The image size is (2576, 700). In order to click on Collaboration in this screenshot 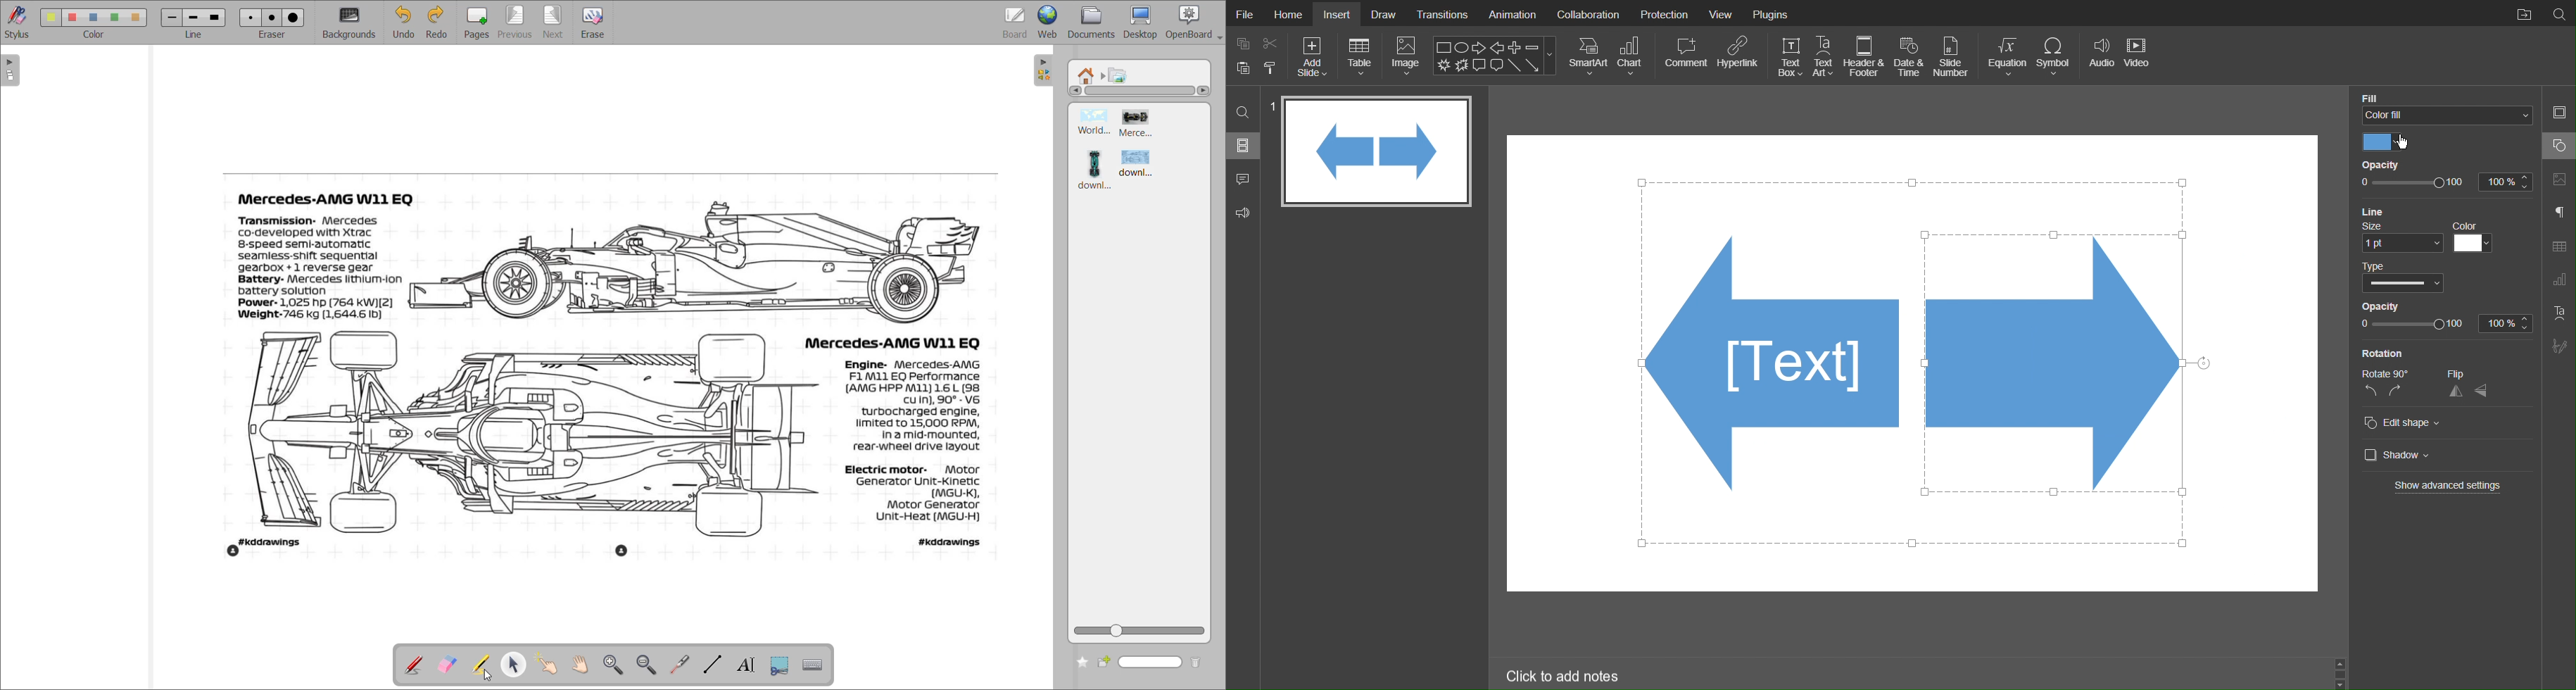, I will do `click(1589, 13)`.